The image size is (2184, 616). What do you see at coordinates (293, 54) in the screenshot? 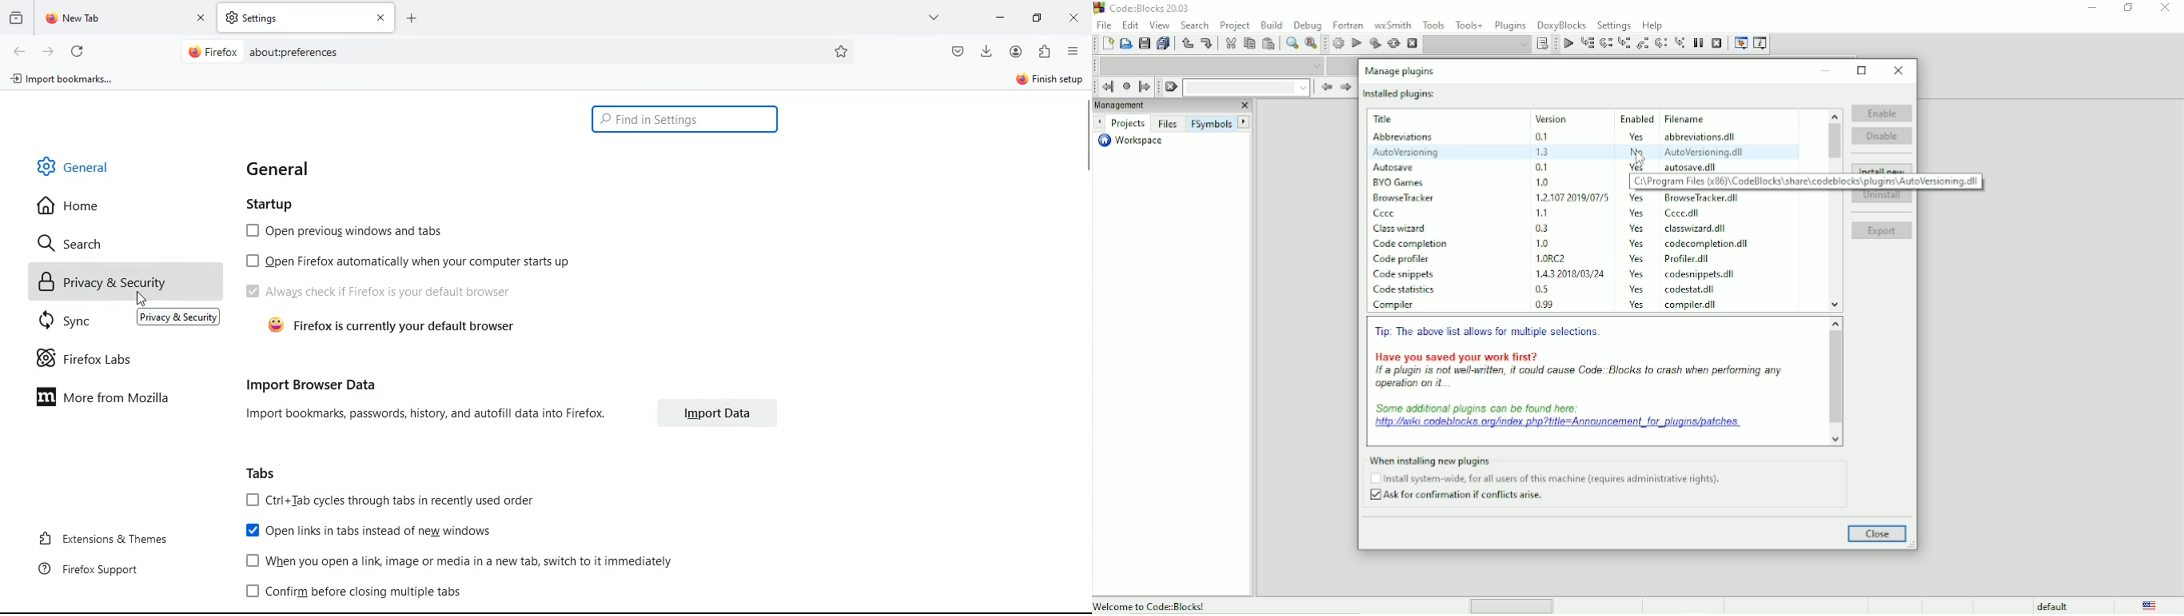
I see `about:preferences` at bounding box center [293, 54].